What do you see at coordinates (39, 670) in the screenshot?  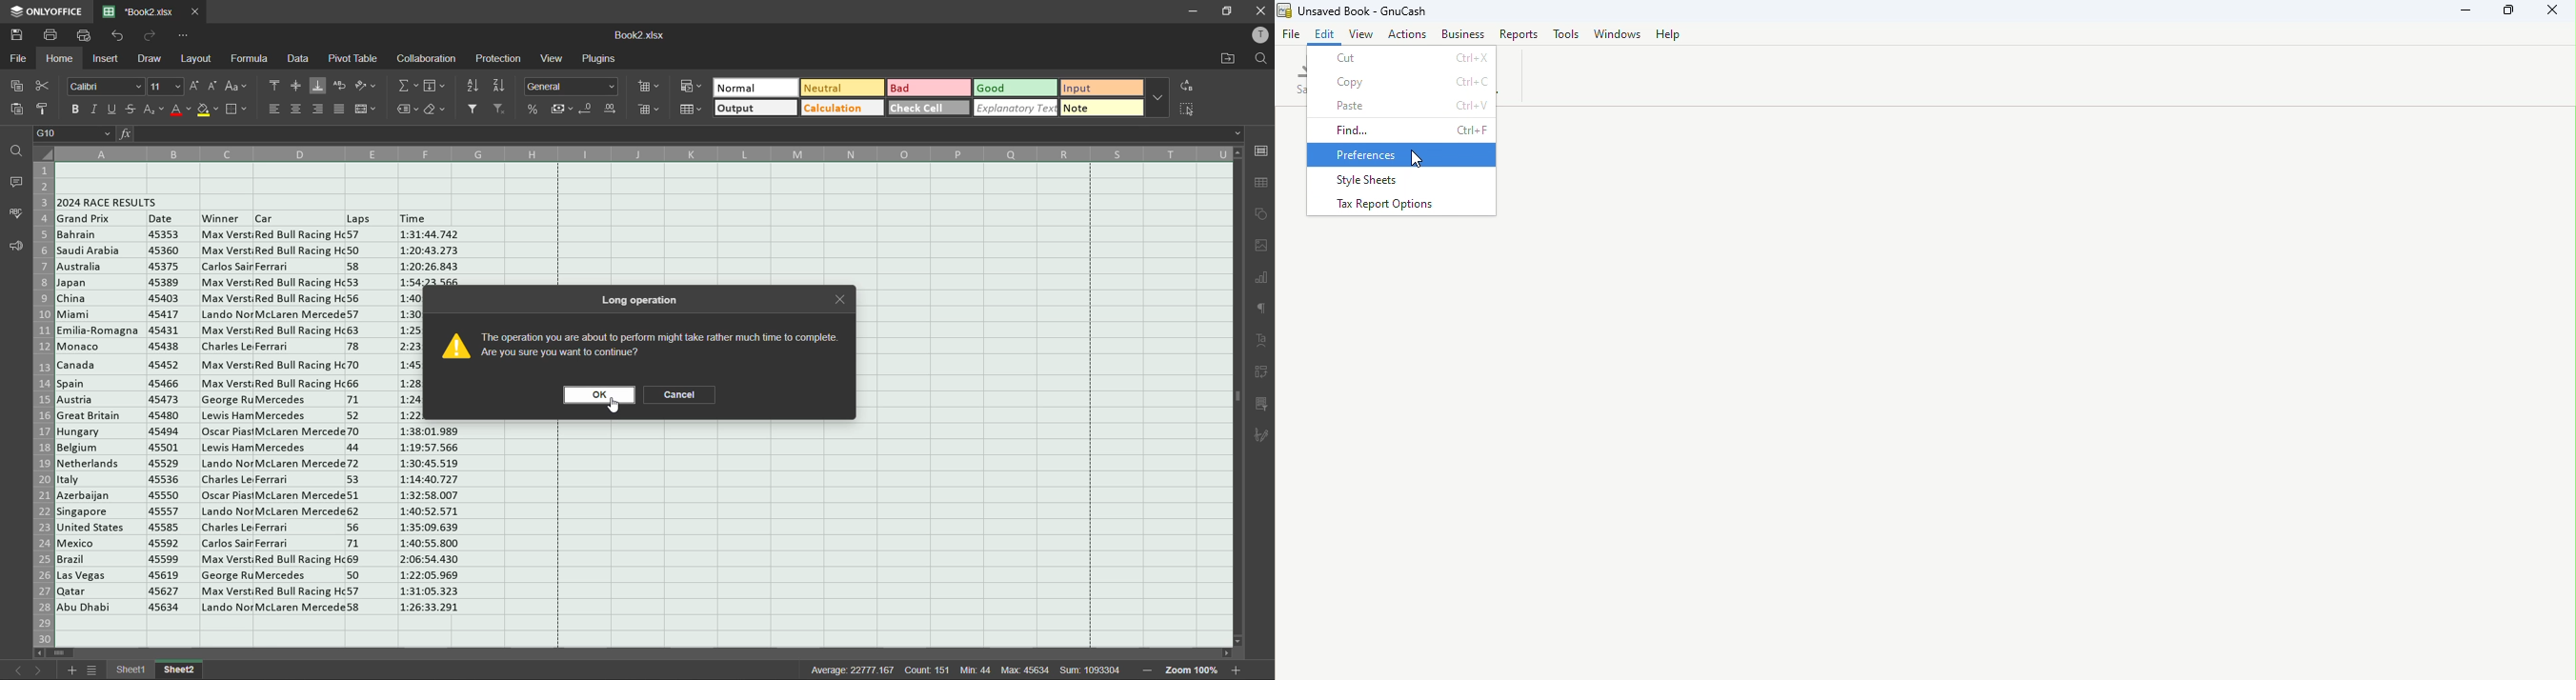 I see `next` at bounding box center [39, 670].